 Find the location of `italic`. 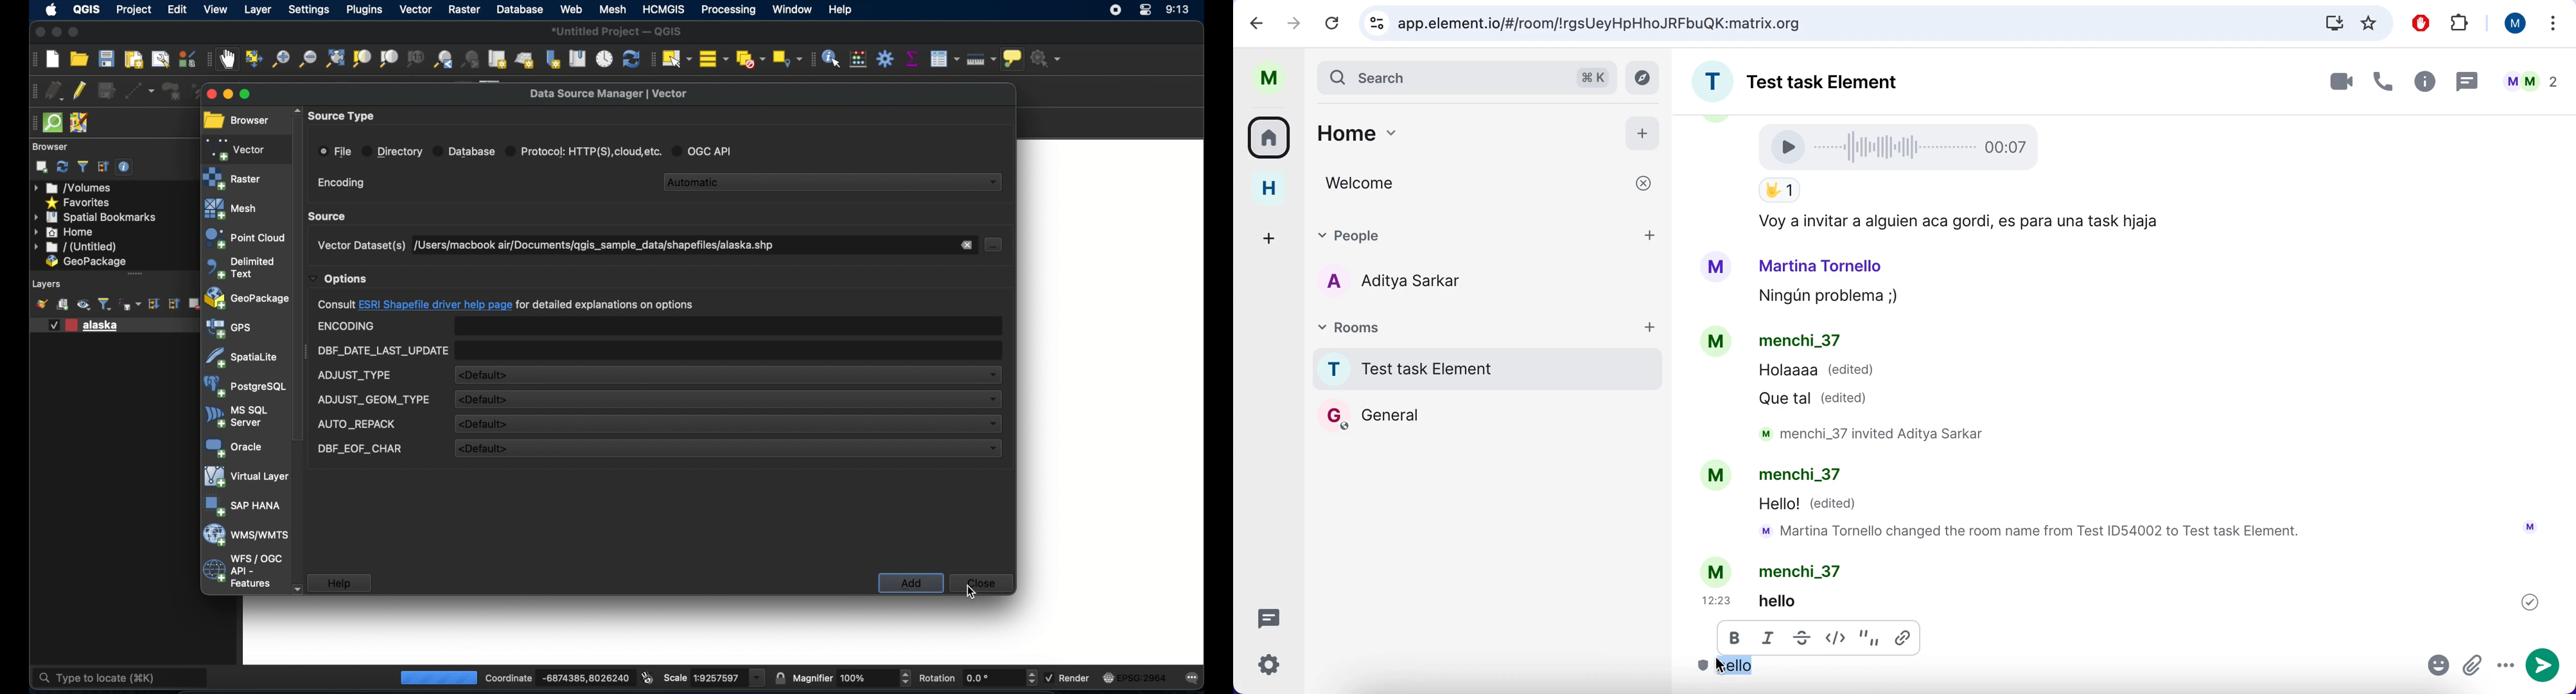

italic is located at coordinates (1771, 640).